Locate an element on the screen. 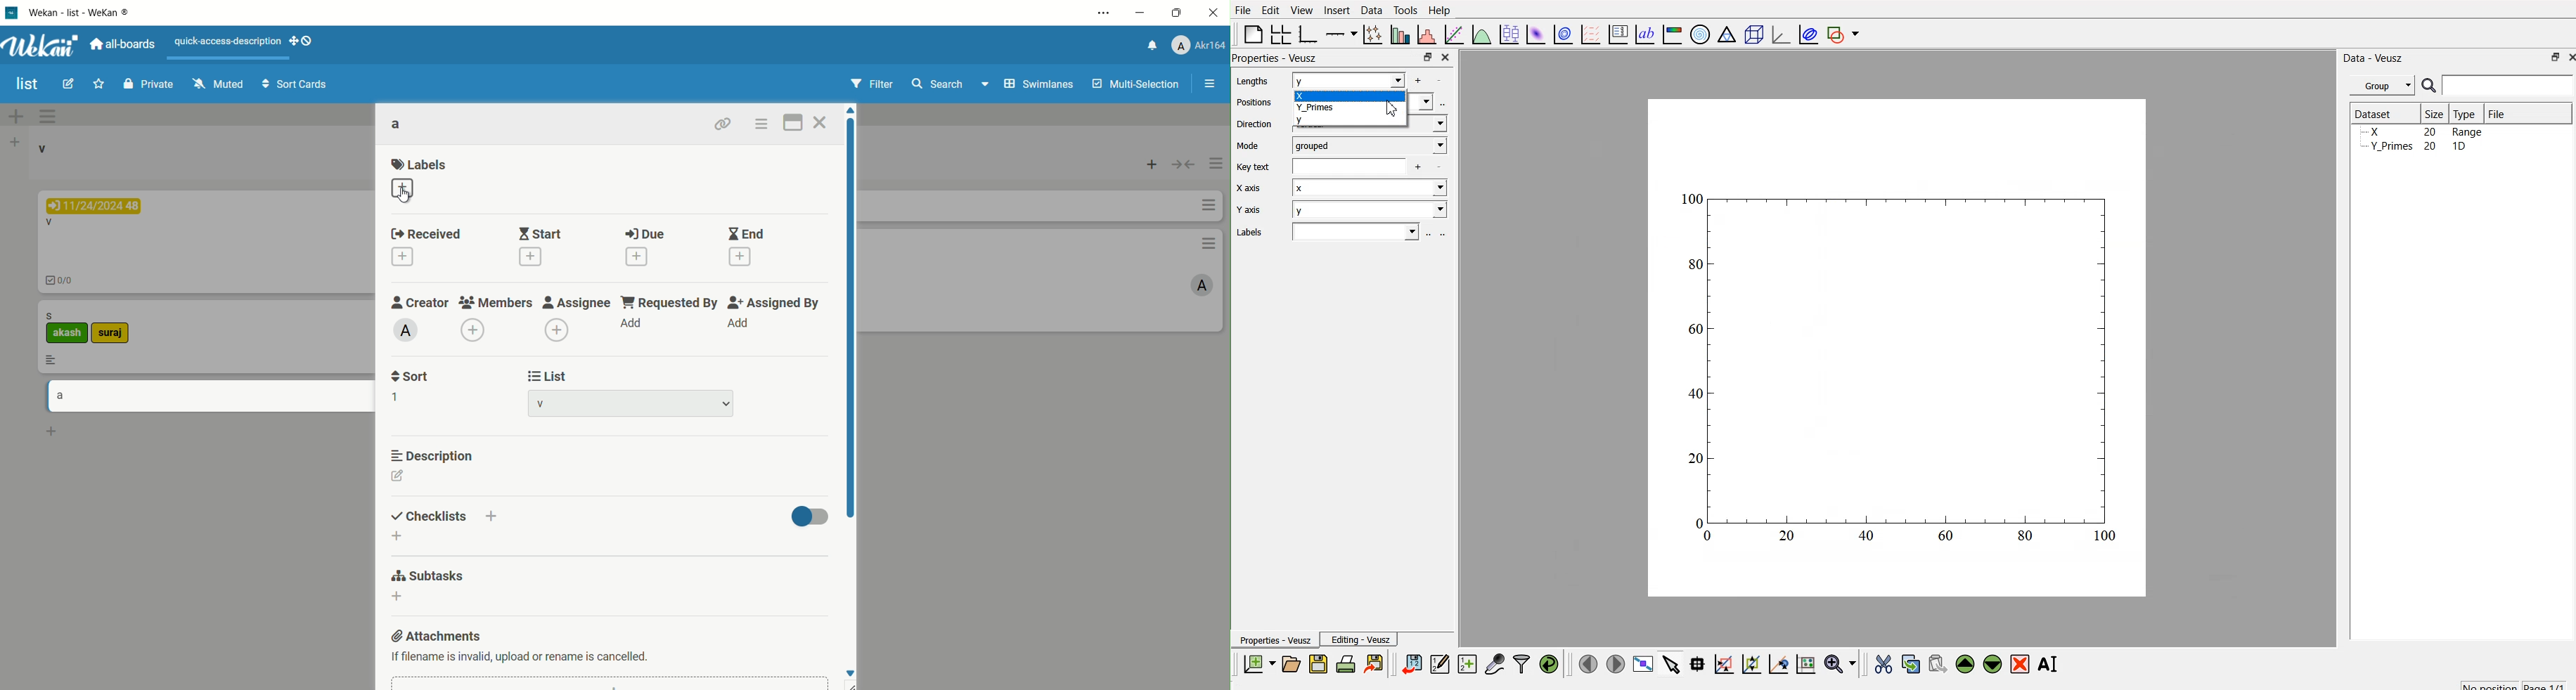 The height and width of the screenshot is (700, 2576). plot box plots is located at coordinates (1507, 34).